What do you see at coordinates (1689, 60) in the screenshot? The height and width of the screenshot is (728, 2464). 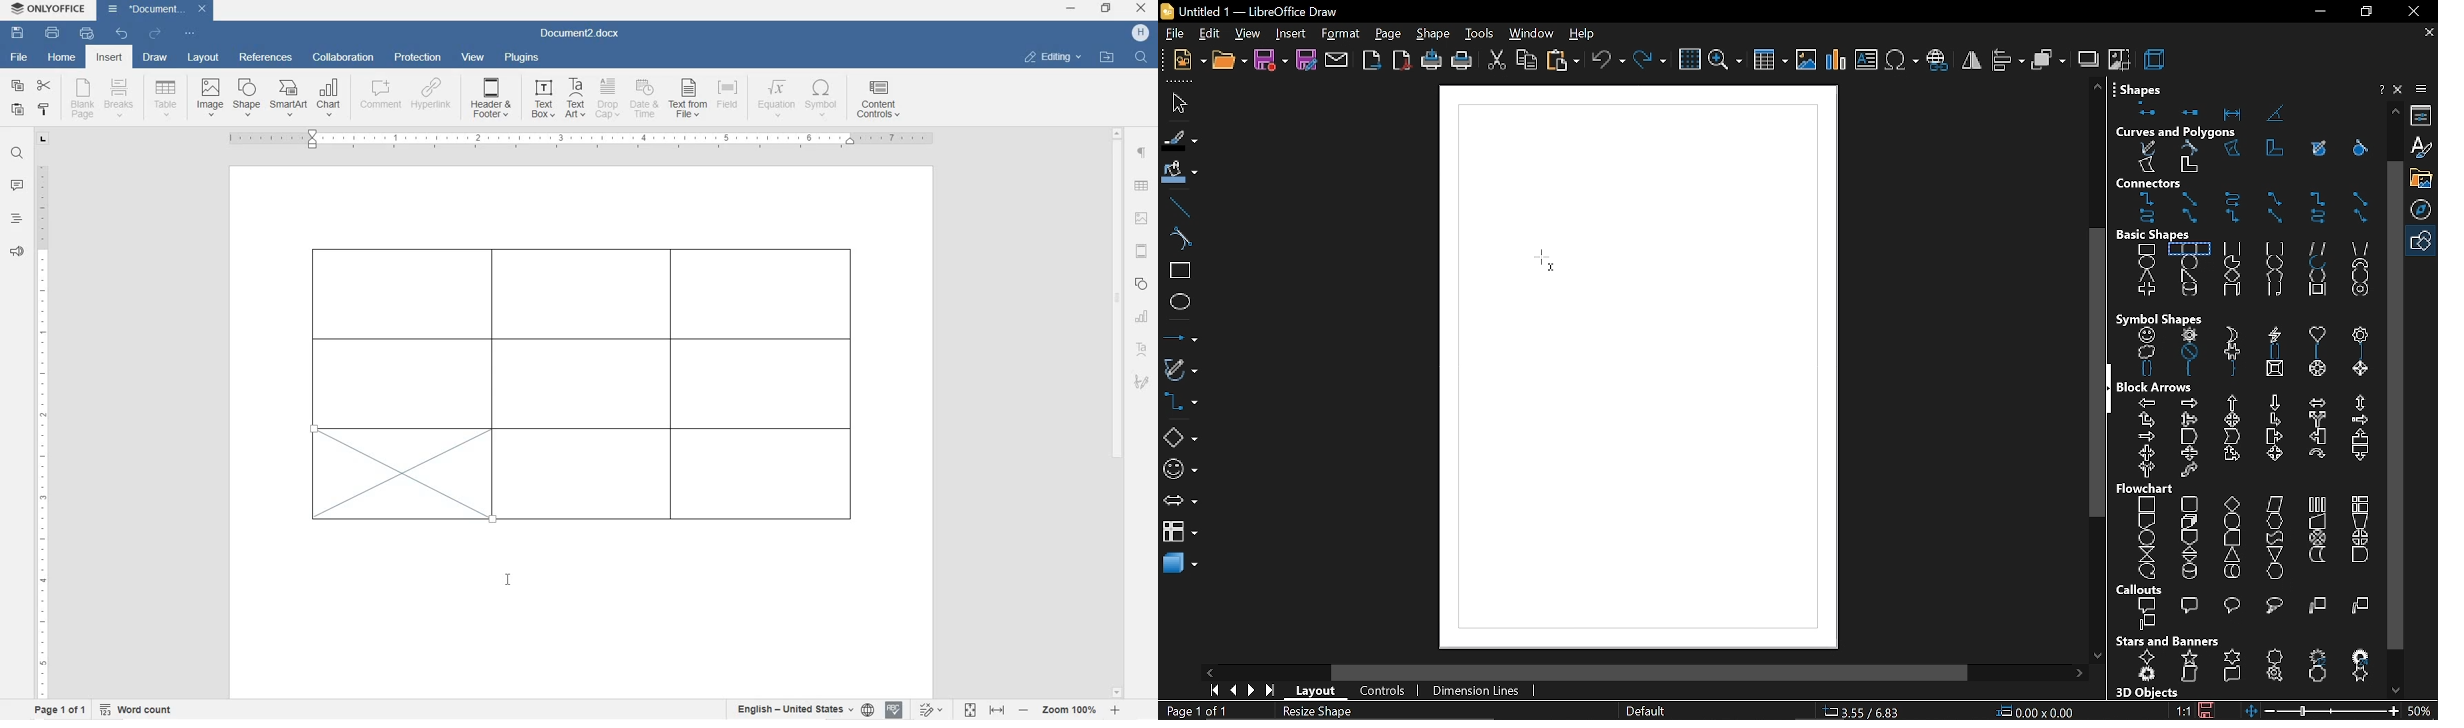 I see `grid` at bounding box center [1689, 60].